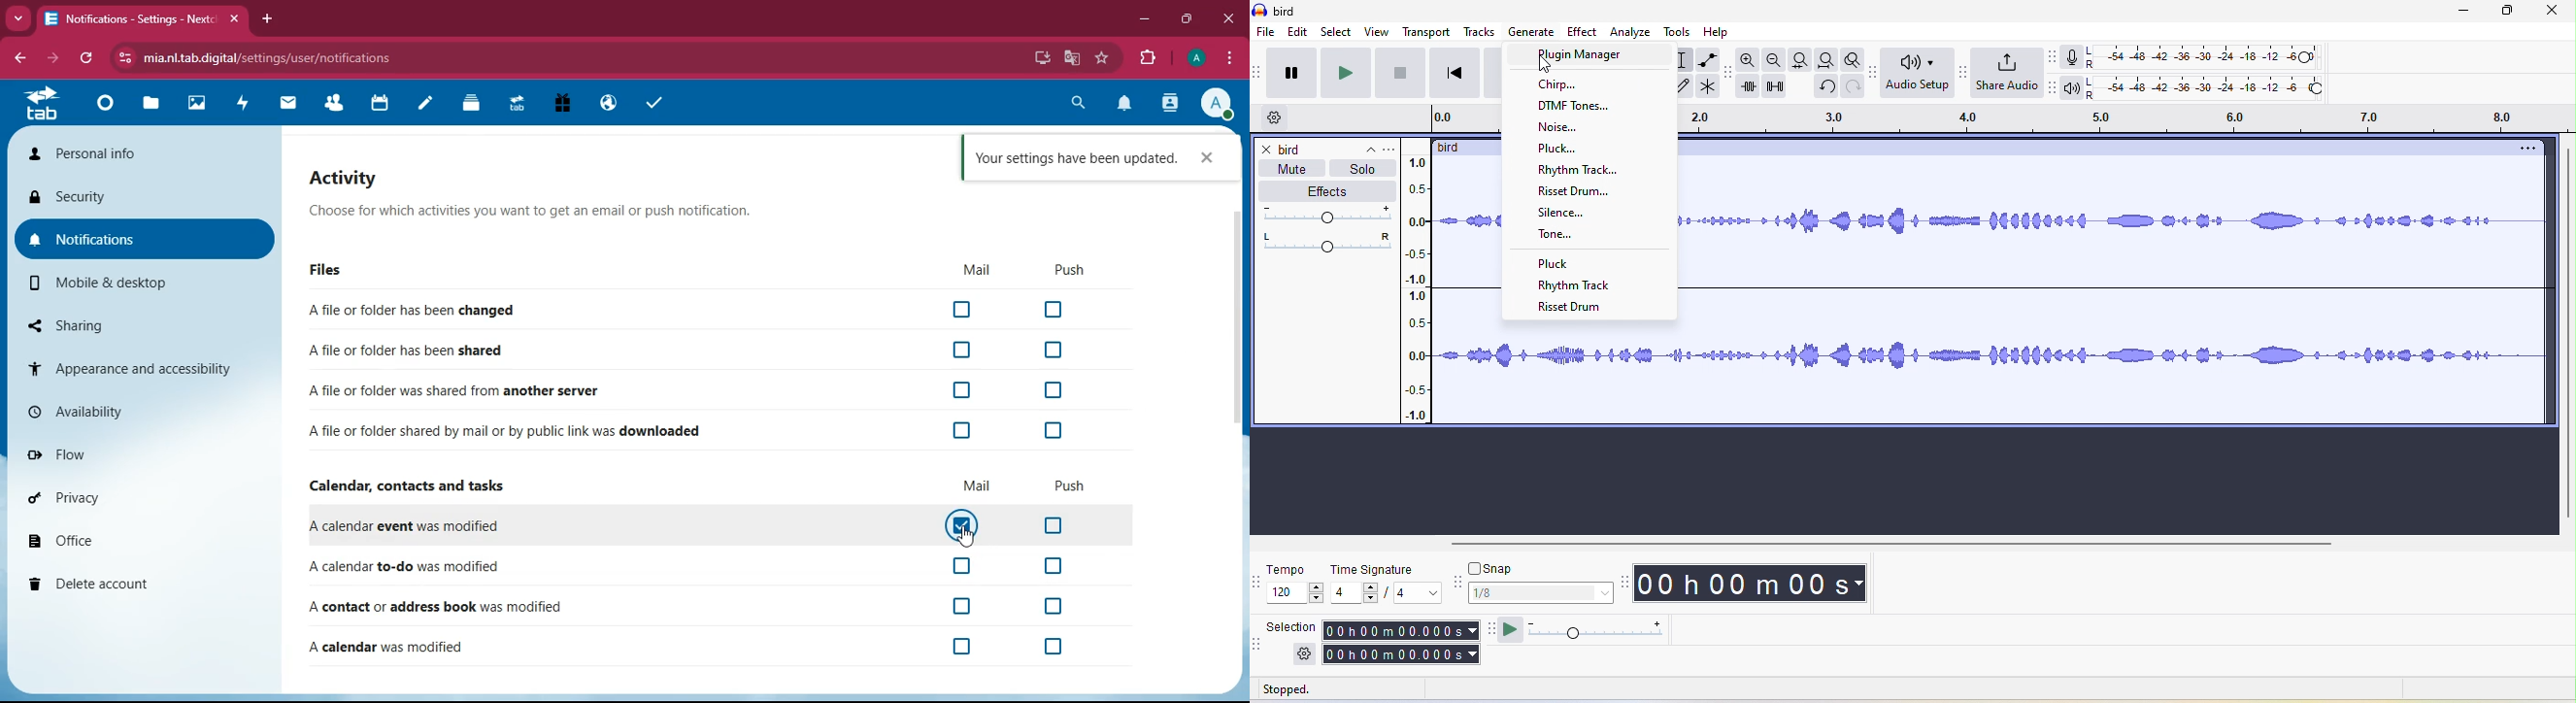 Image resolution: width=2576 pixels, height=728 pixels. Describe the element at coordinates (1732, 77) in the screenshot. I see `audacity edit toolbar` at that location.